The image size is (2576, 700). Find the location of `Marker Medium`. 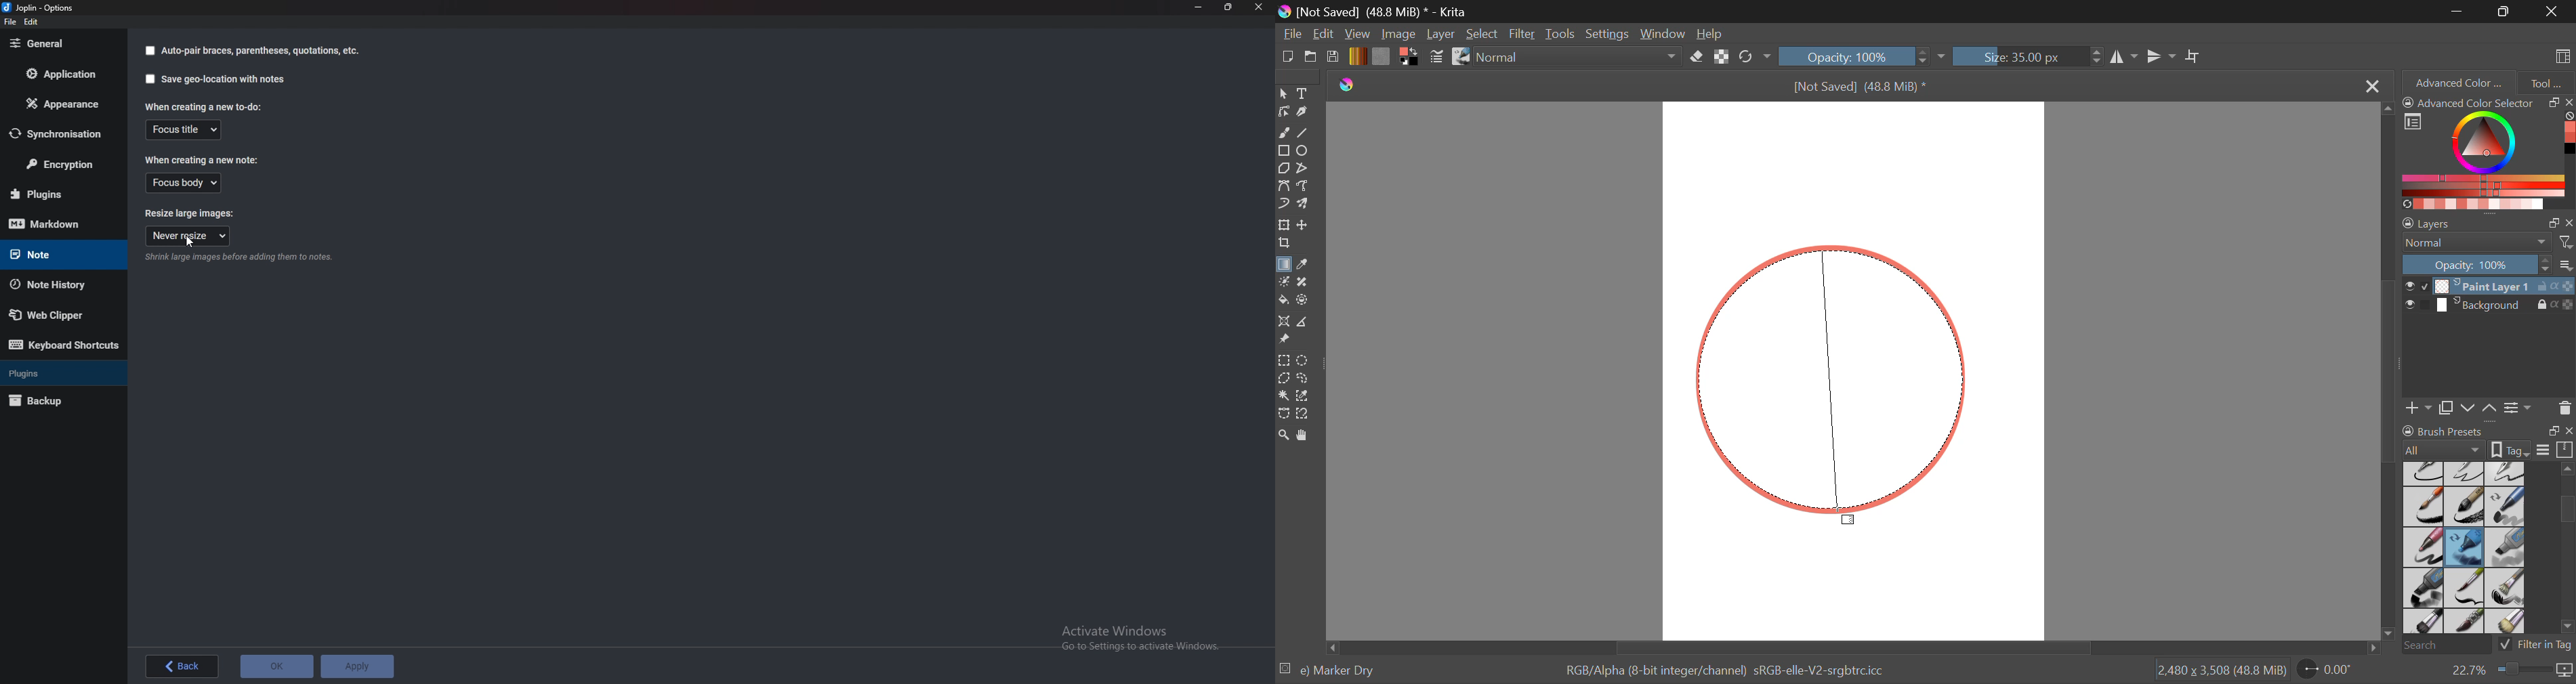

Marker Medium is located at coordinates (2506, 547).